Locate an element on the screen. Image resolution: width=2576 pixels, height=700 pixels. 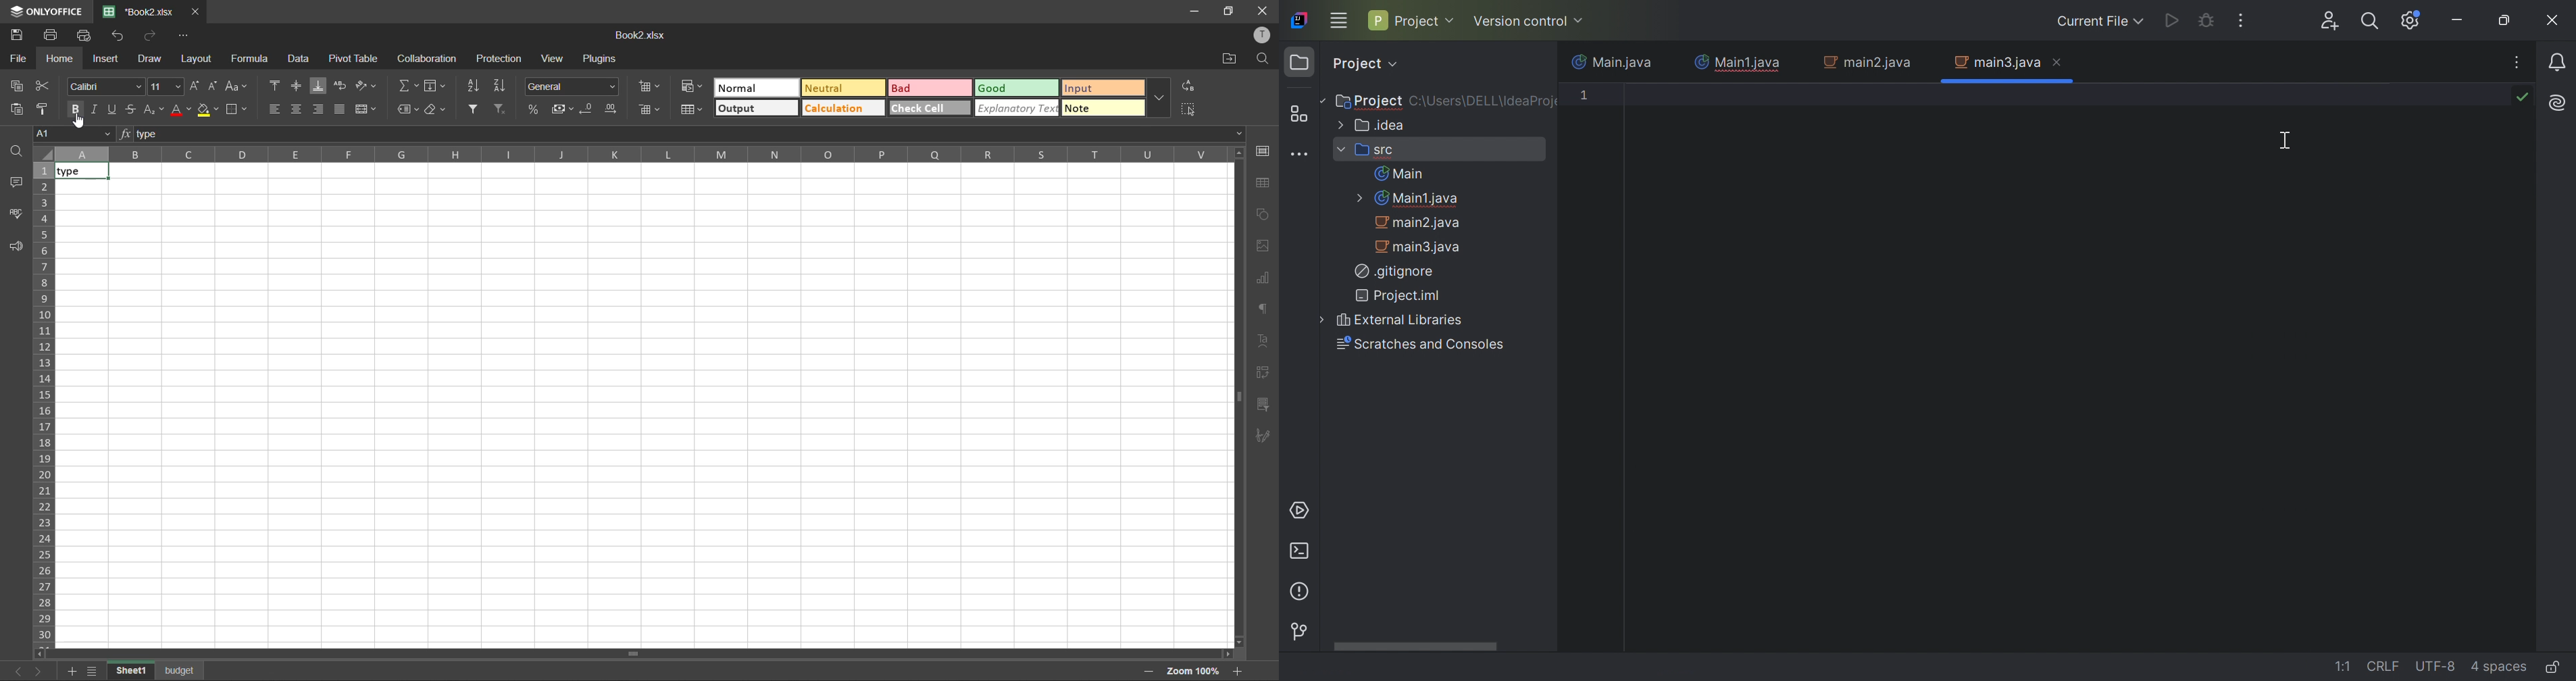
signature is located at coordinates (1263, 436).